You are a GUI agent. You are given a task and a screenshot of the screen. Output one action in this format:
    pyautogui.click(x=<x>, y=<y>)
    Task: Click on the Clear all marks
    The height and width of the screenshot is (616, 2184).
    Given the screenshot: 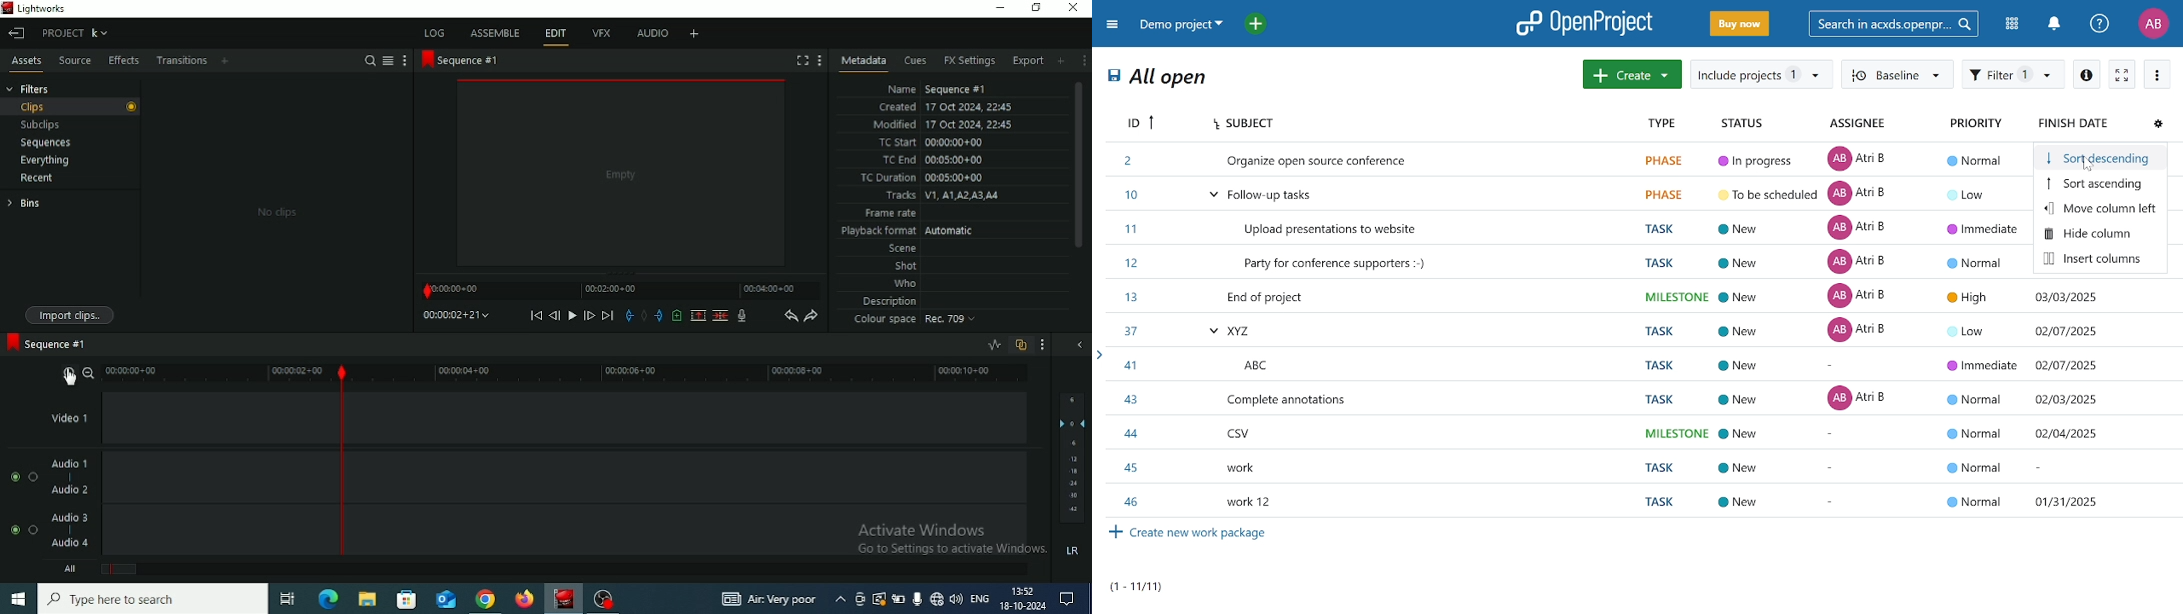 What is the action you would take?
    pyautogui.click(x=643, y=316)
    